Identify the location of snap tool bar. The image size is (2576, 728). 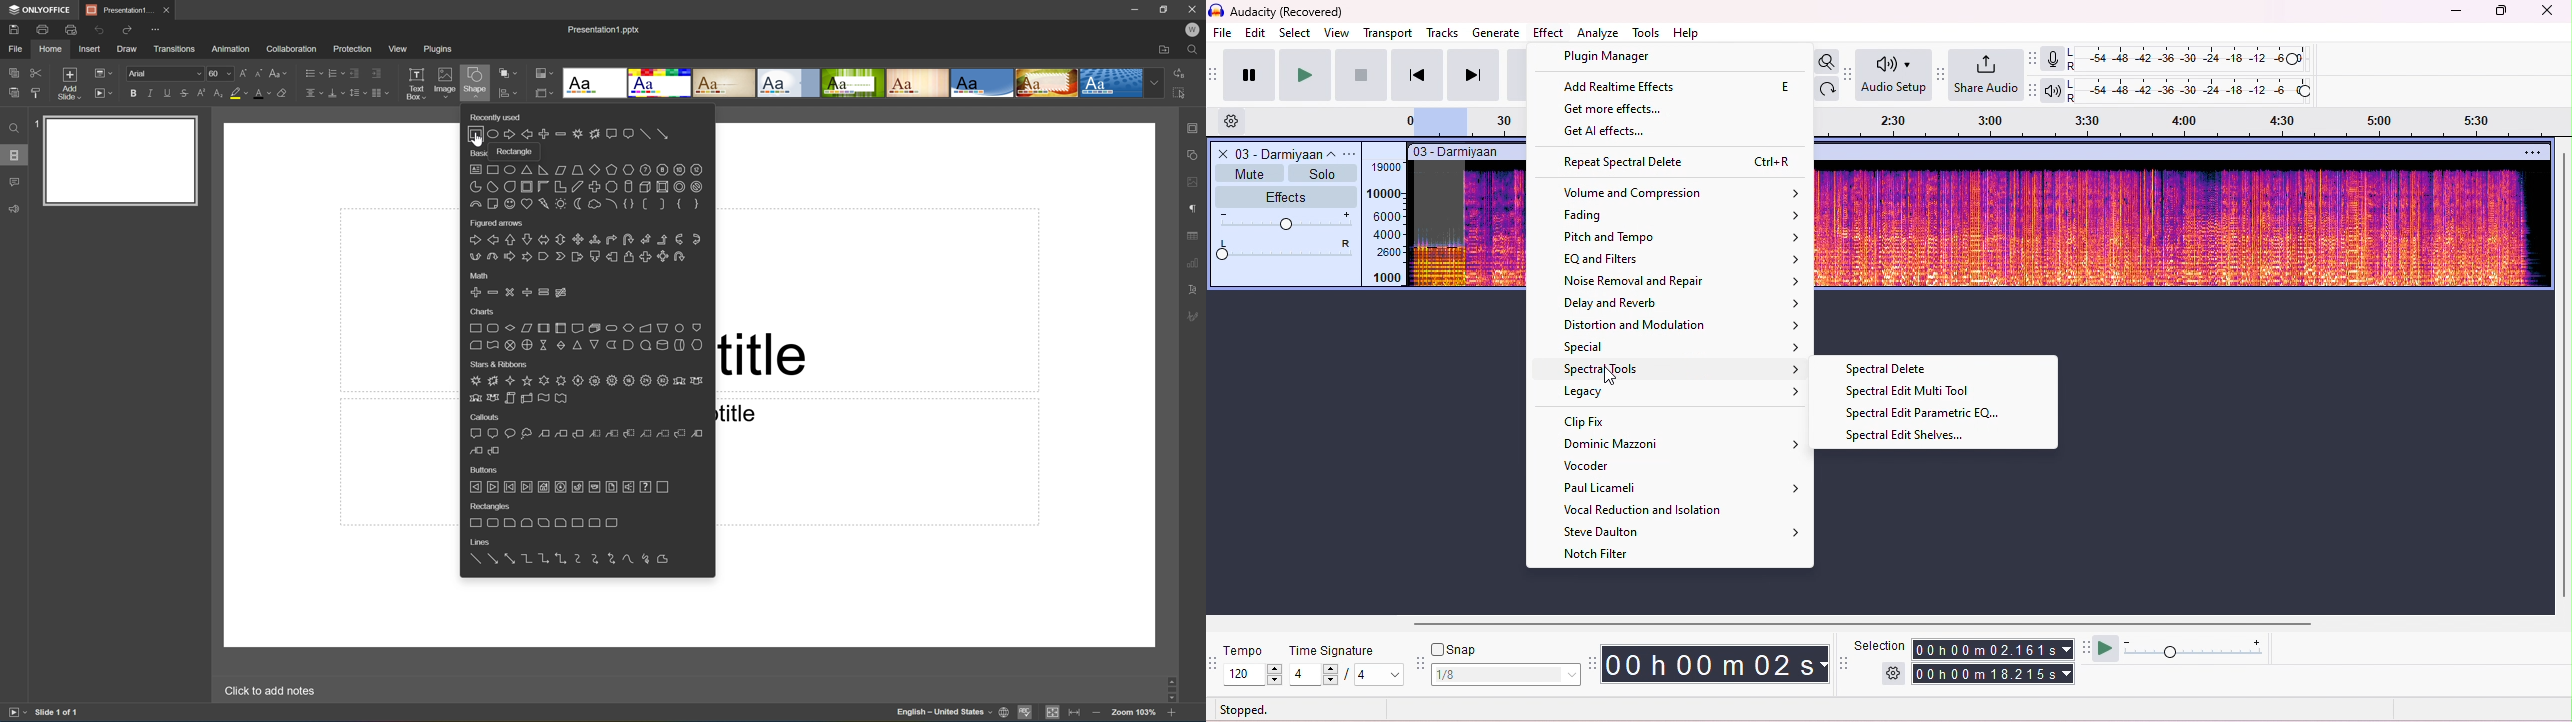
(1421, 661).